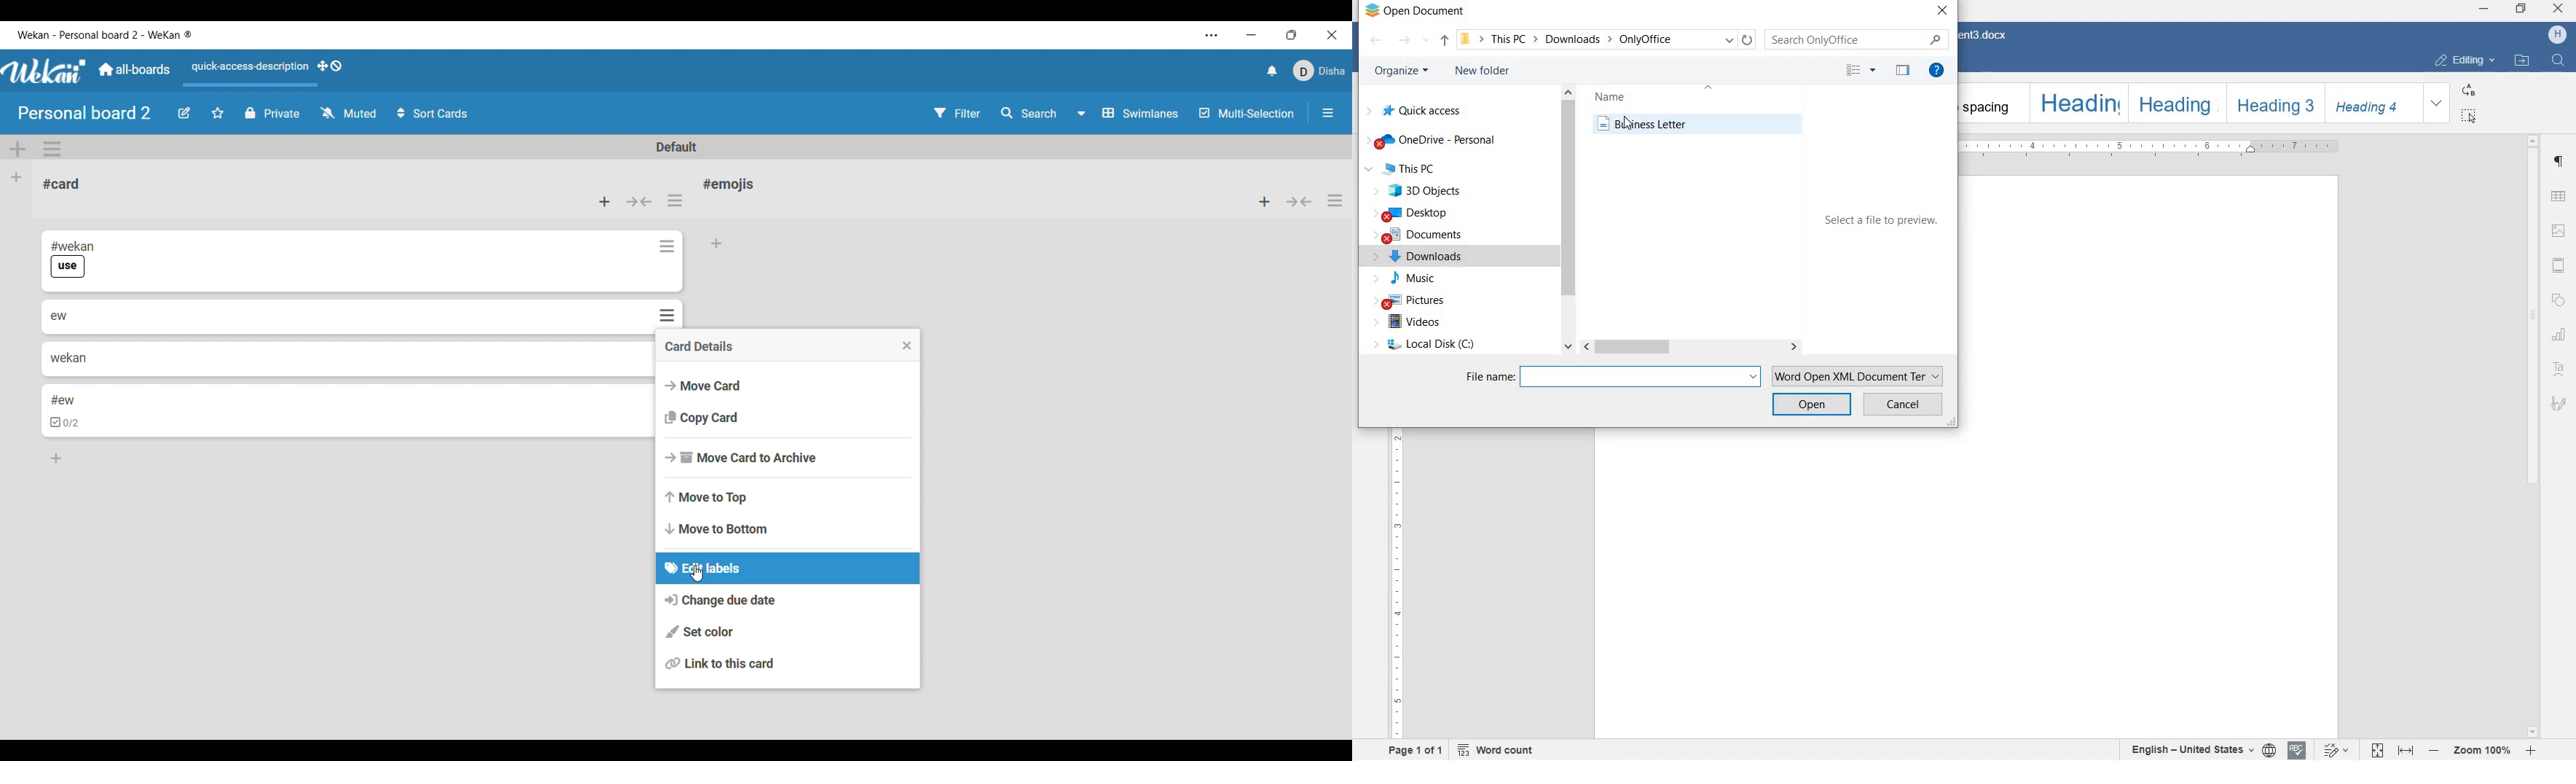 This screenshot has width=2576, height=784. What do you see at coordinates (957, 113) in the screenshot?
I see `Filter settings` at bounding box center [957, 113].